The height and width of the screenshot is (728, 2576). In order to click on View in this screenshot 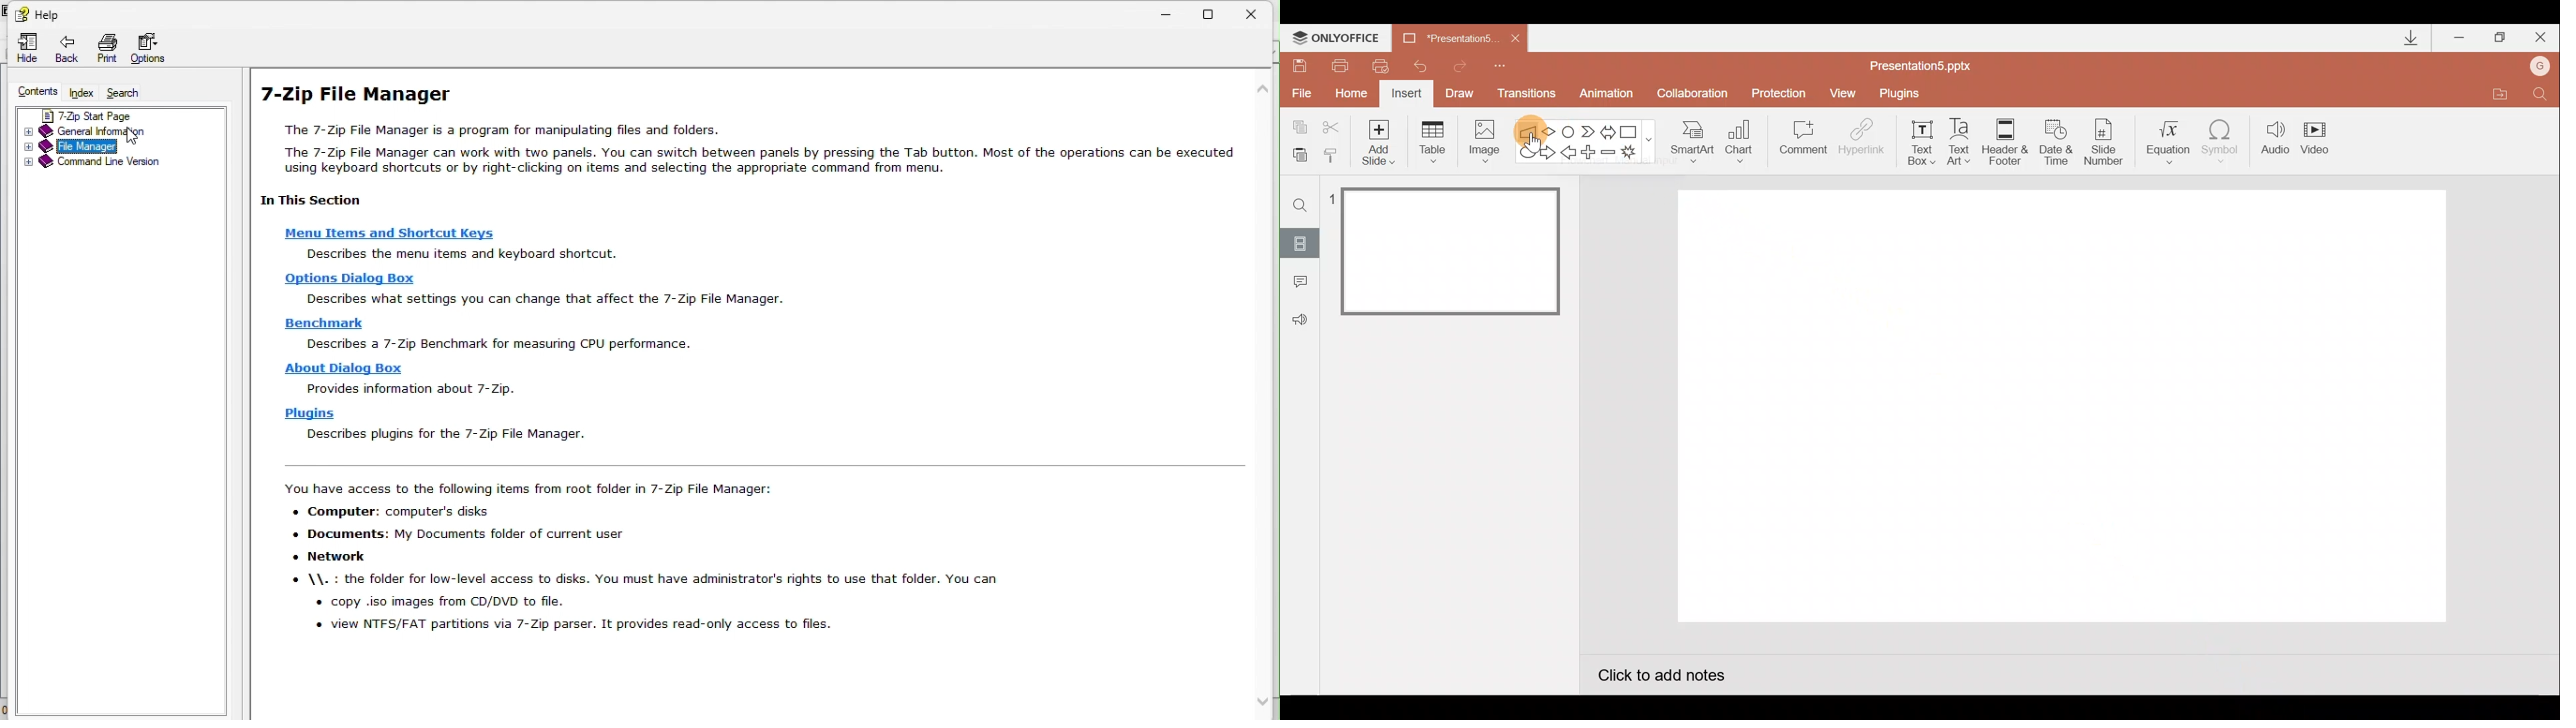, I will do `click(1845, 92)`.